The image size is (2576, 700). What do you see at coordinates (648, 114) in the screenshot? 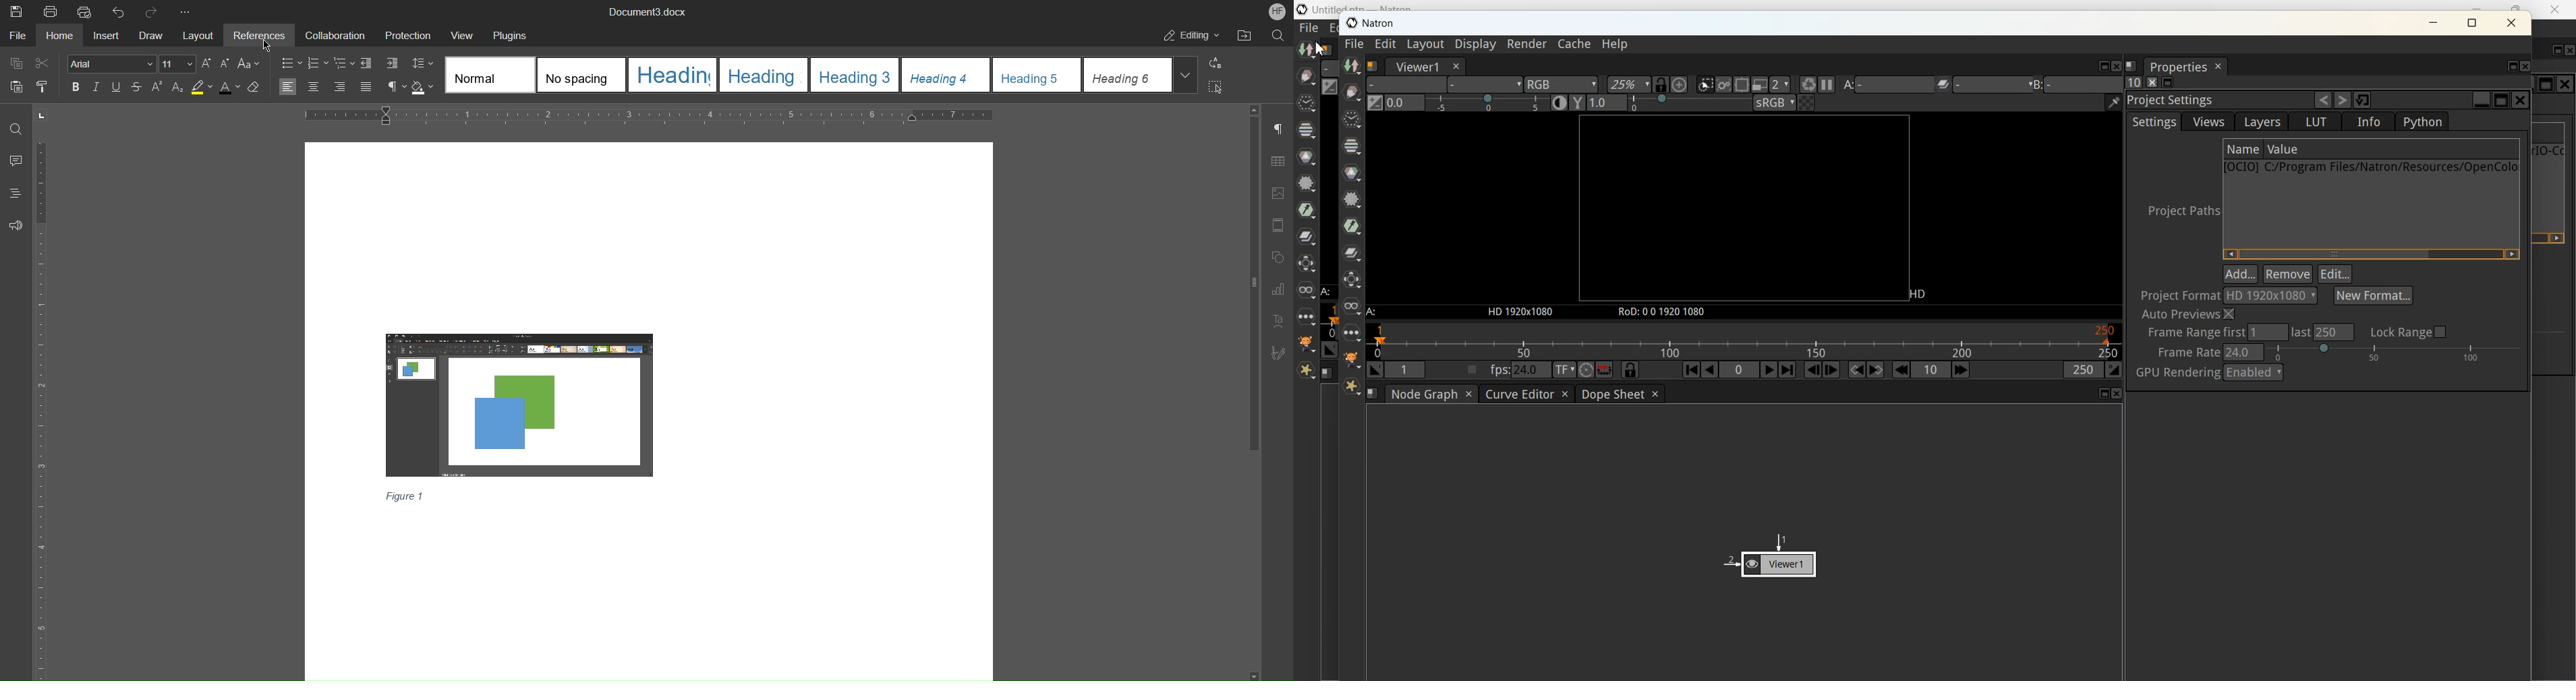
I see `Horizontal Ruler` at bounding box center [648, 114].